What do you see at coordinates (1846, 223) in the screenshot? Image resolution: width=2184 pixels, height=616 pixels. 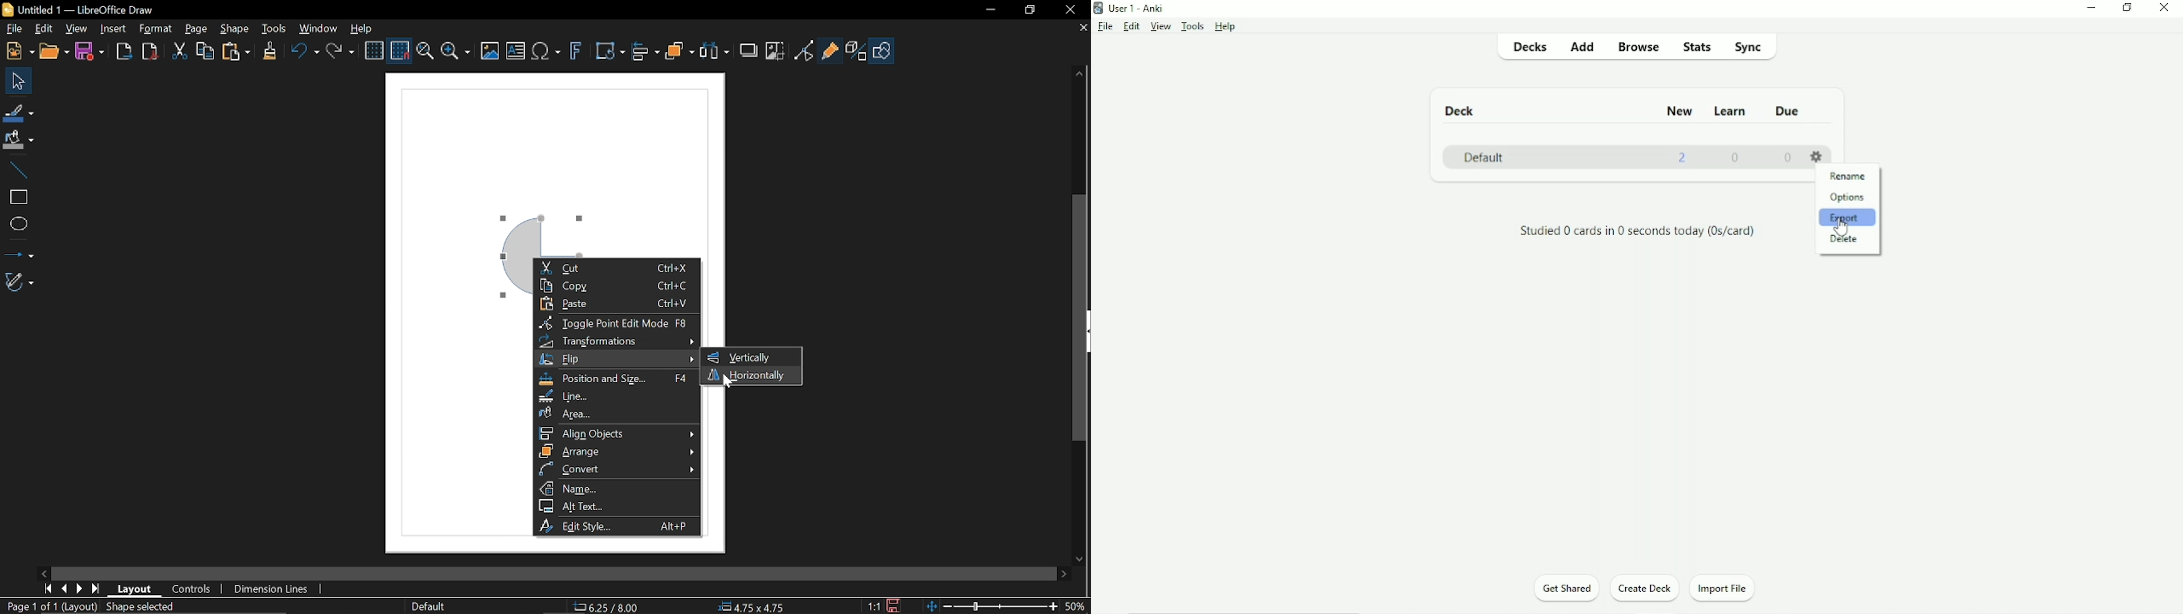 I see `cursor` at bounding box center [1846, 223].